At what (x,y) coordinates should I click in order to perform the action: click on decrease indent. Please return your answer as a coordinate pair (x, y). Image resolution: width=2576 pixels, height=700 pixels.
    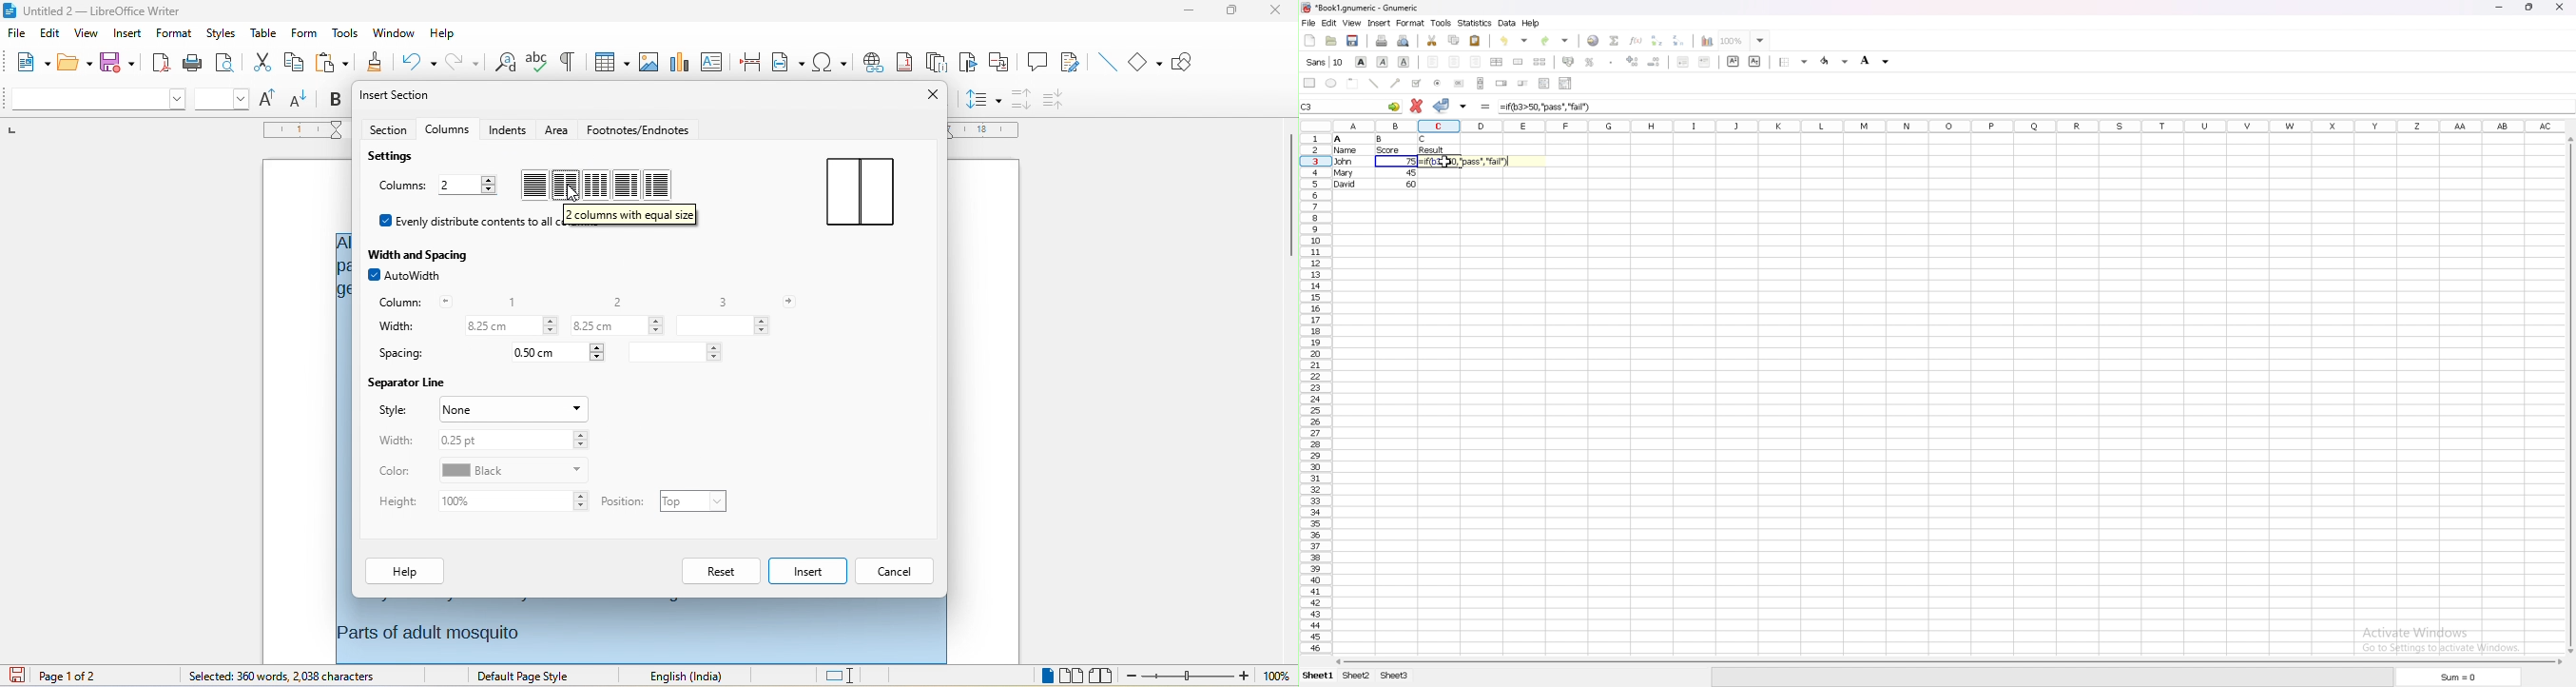
    Looking at the image, I should click on (1683, 61).